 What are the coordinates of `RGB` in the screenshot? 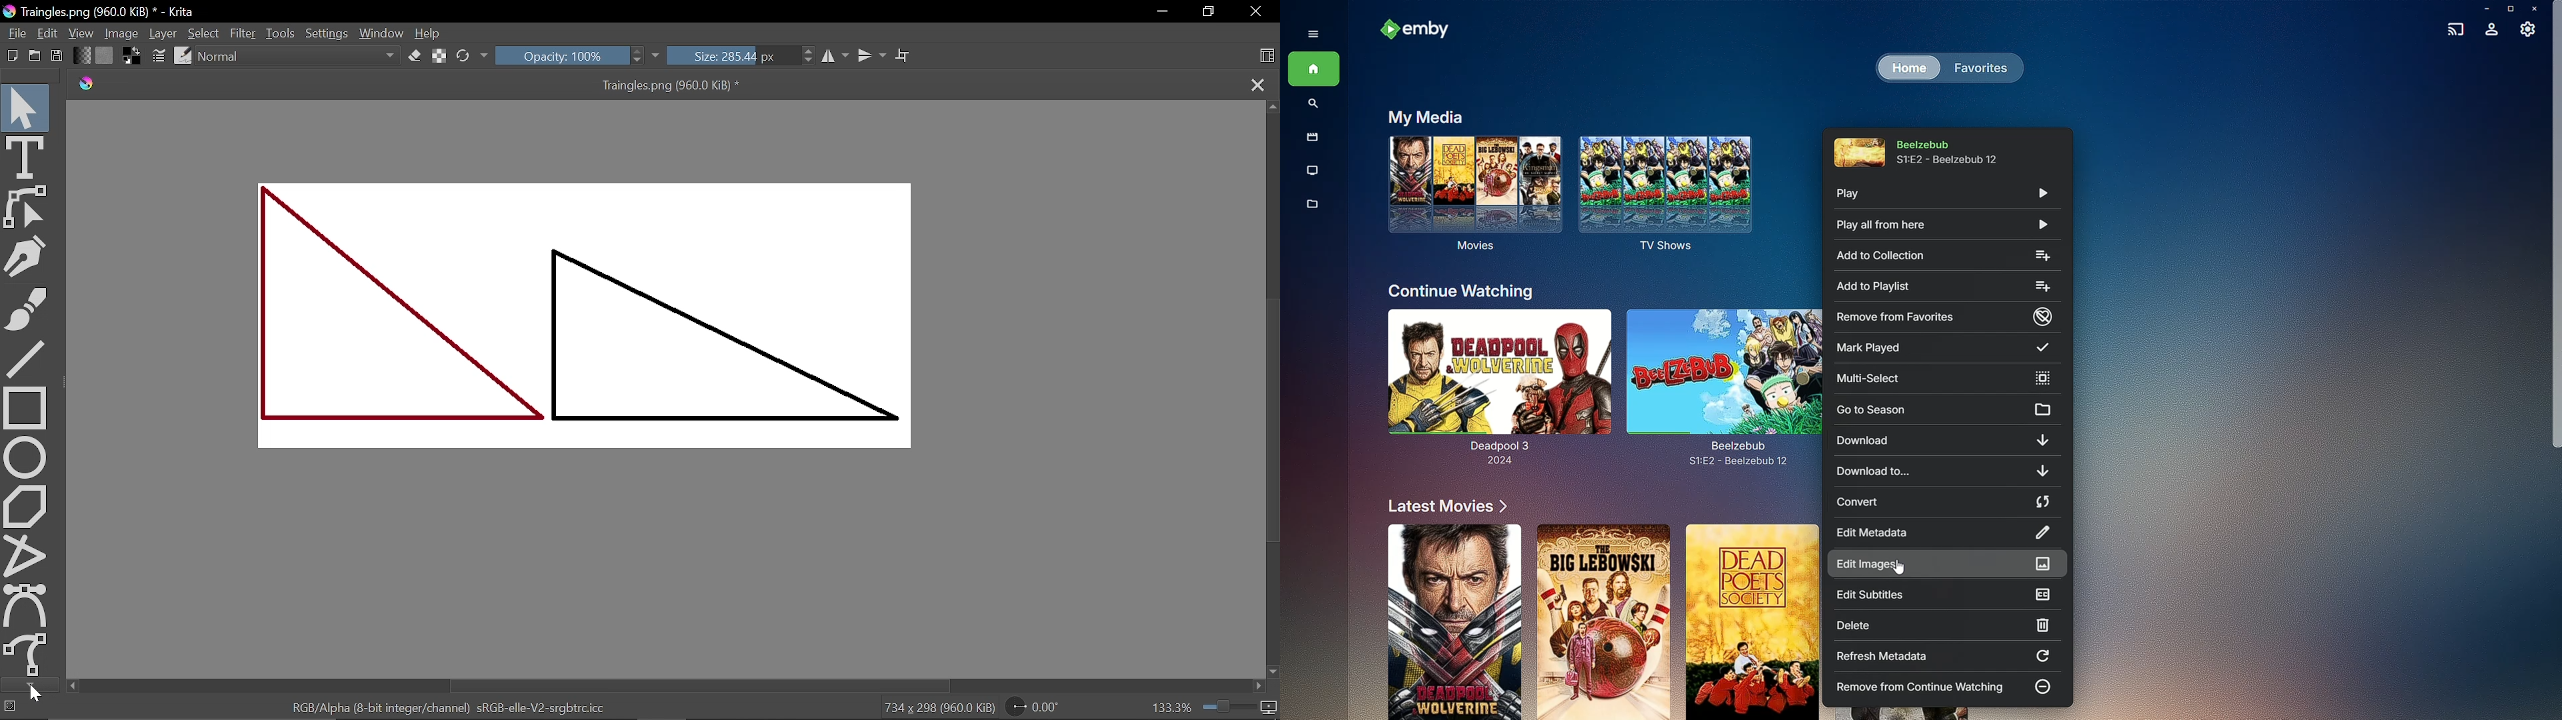 It's located at (447, 708).